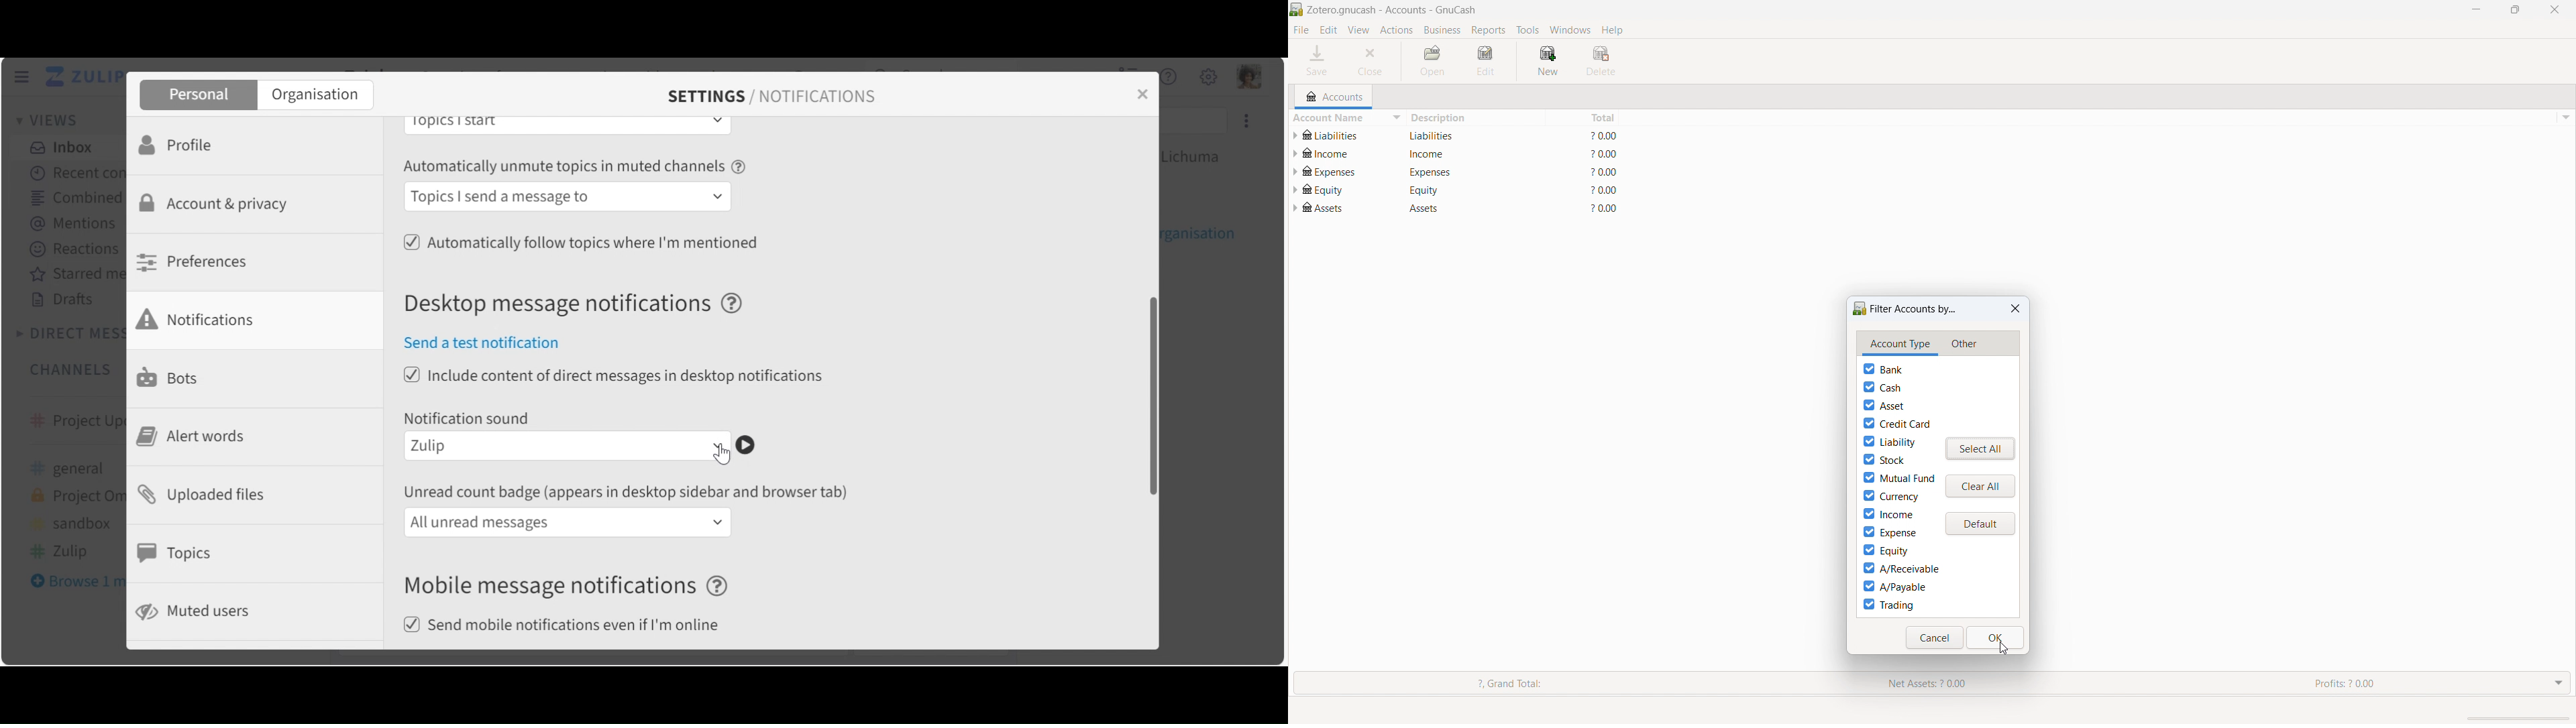  What do you see at coordinates (208, 493) in the screenshot?
I see `Uploaded files` at bounding box center [208, 493].